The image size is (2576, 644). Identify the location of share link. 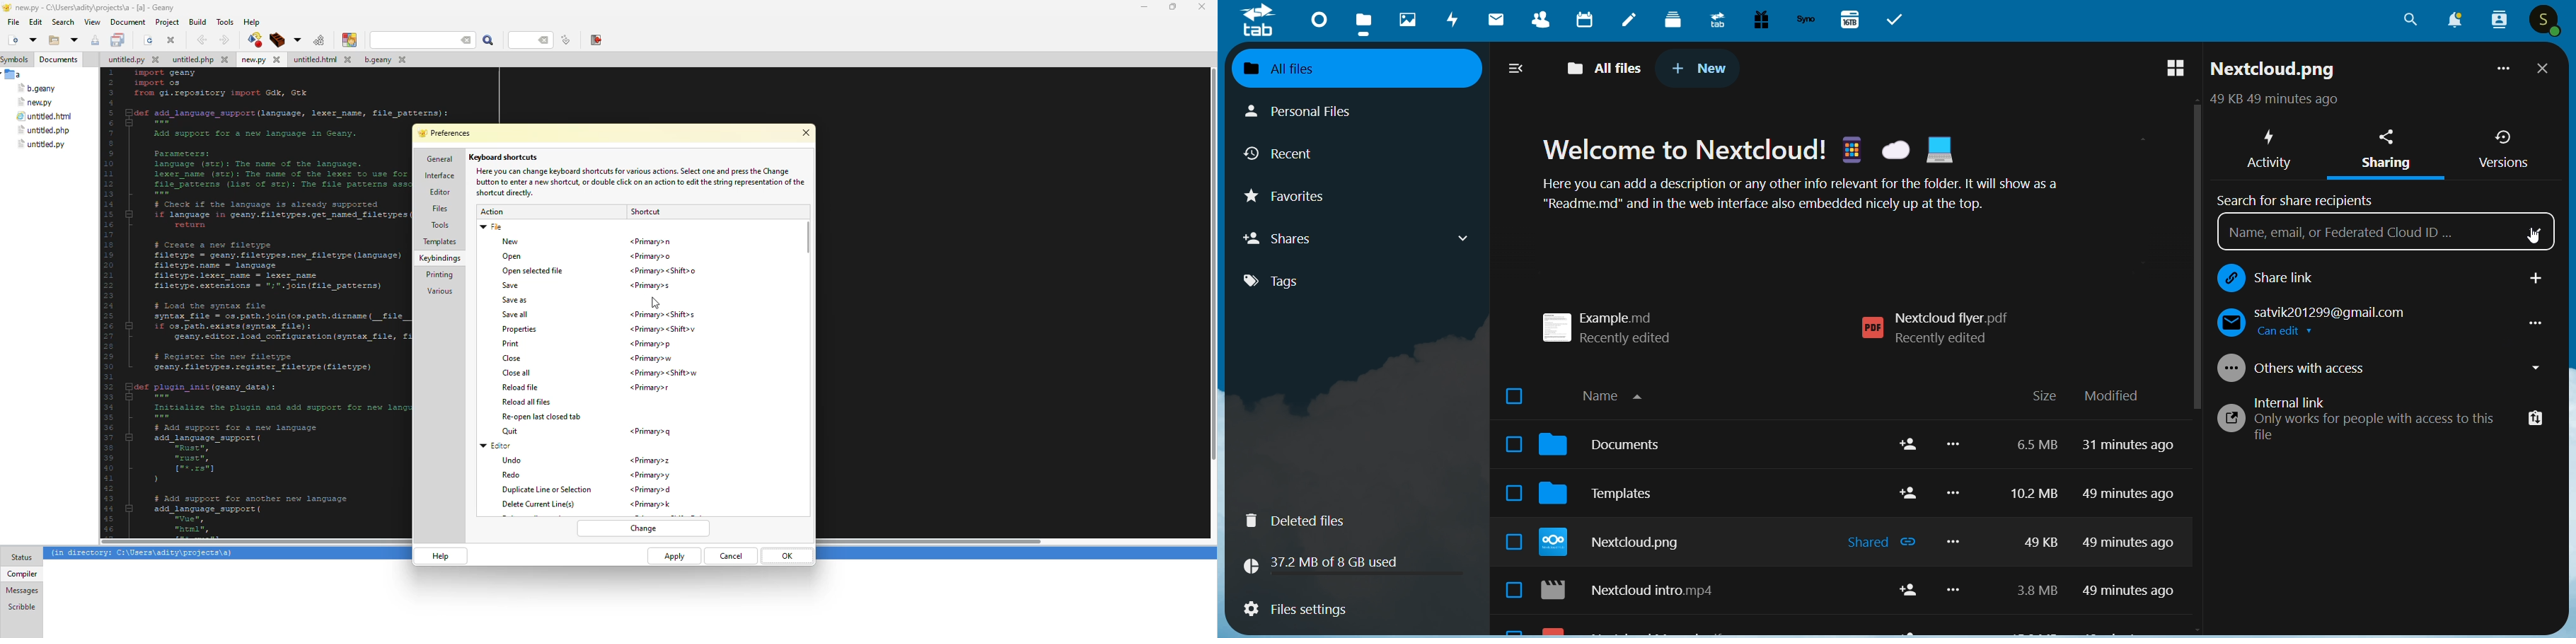
(2335, 276).